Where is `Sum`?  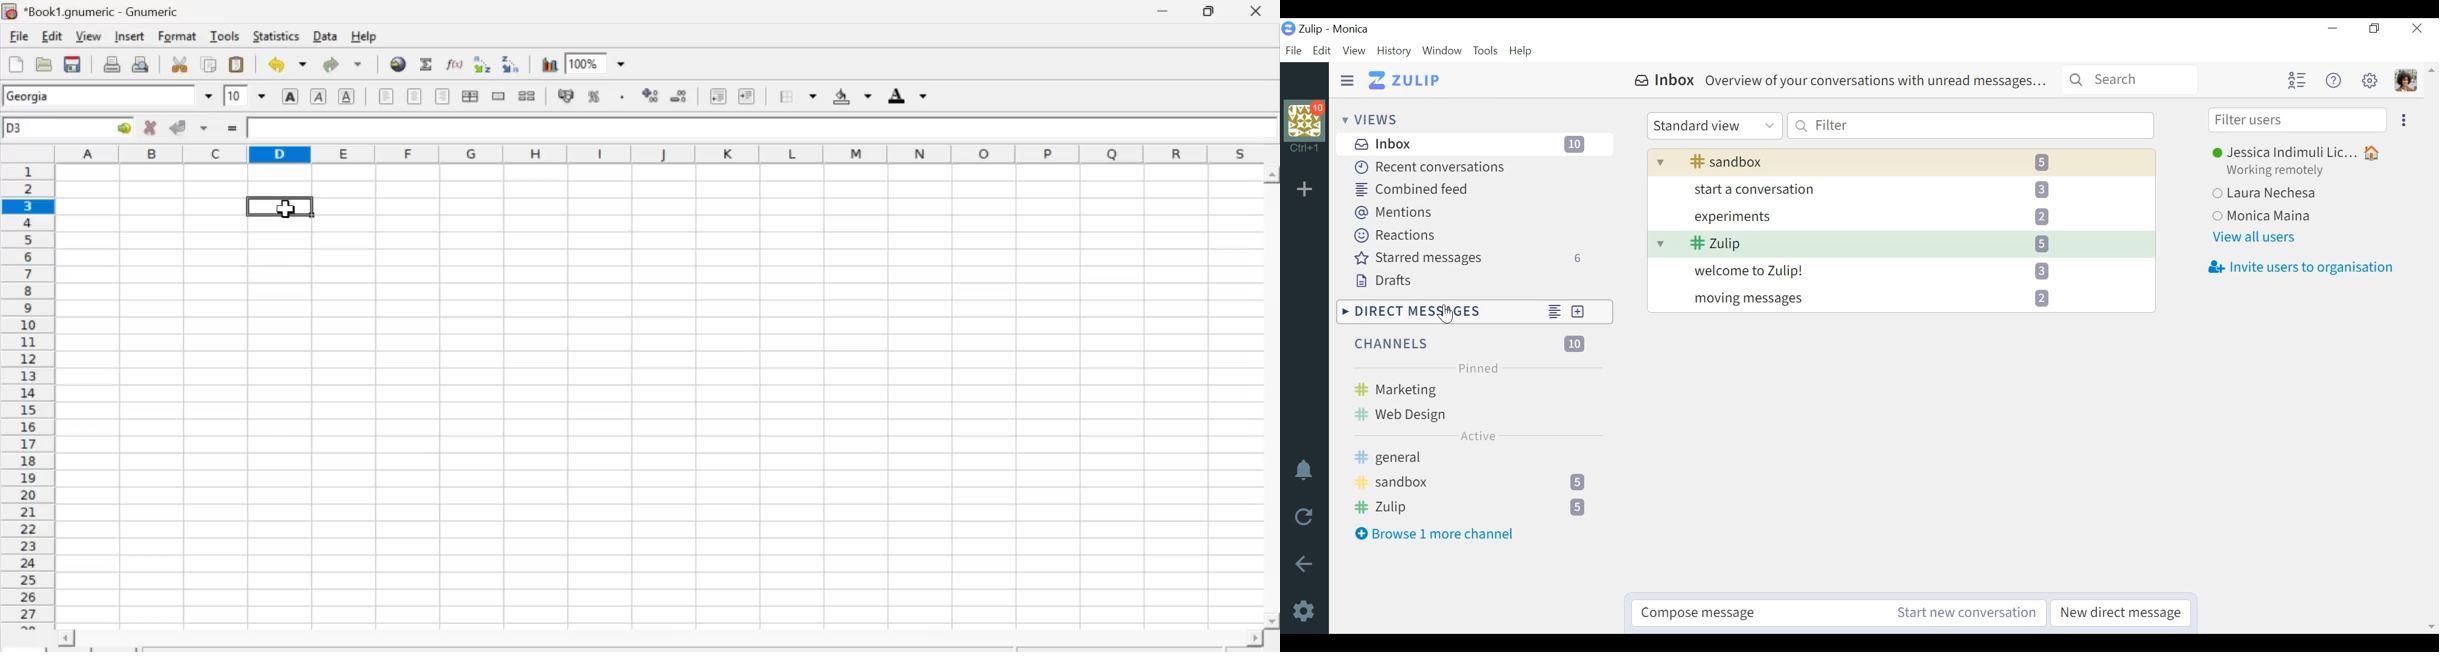 Sum is located at coordinates (428, 65).